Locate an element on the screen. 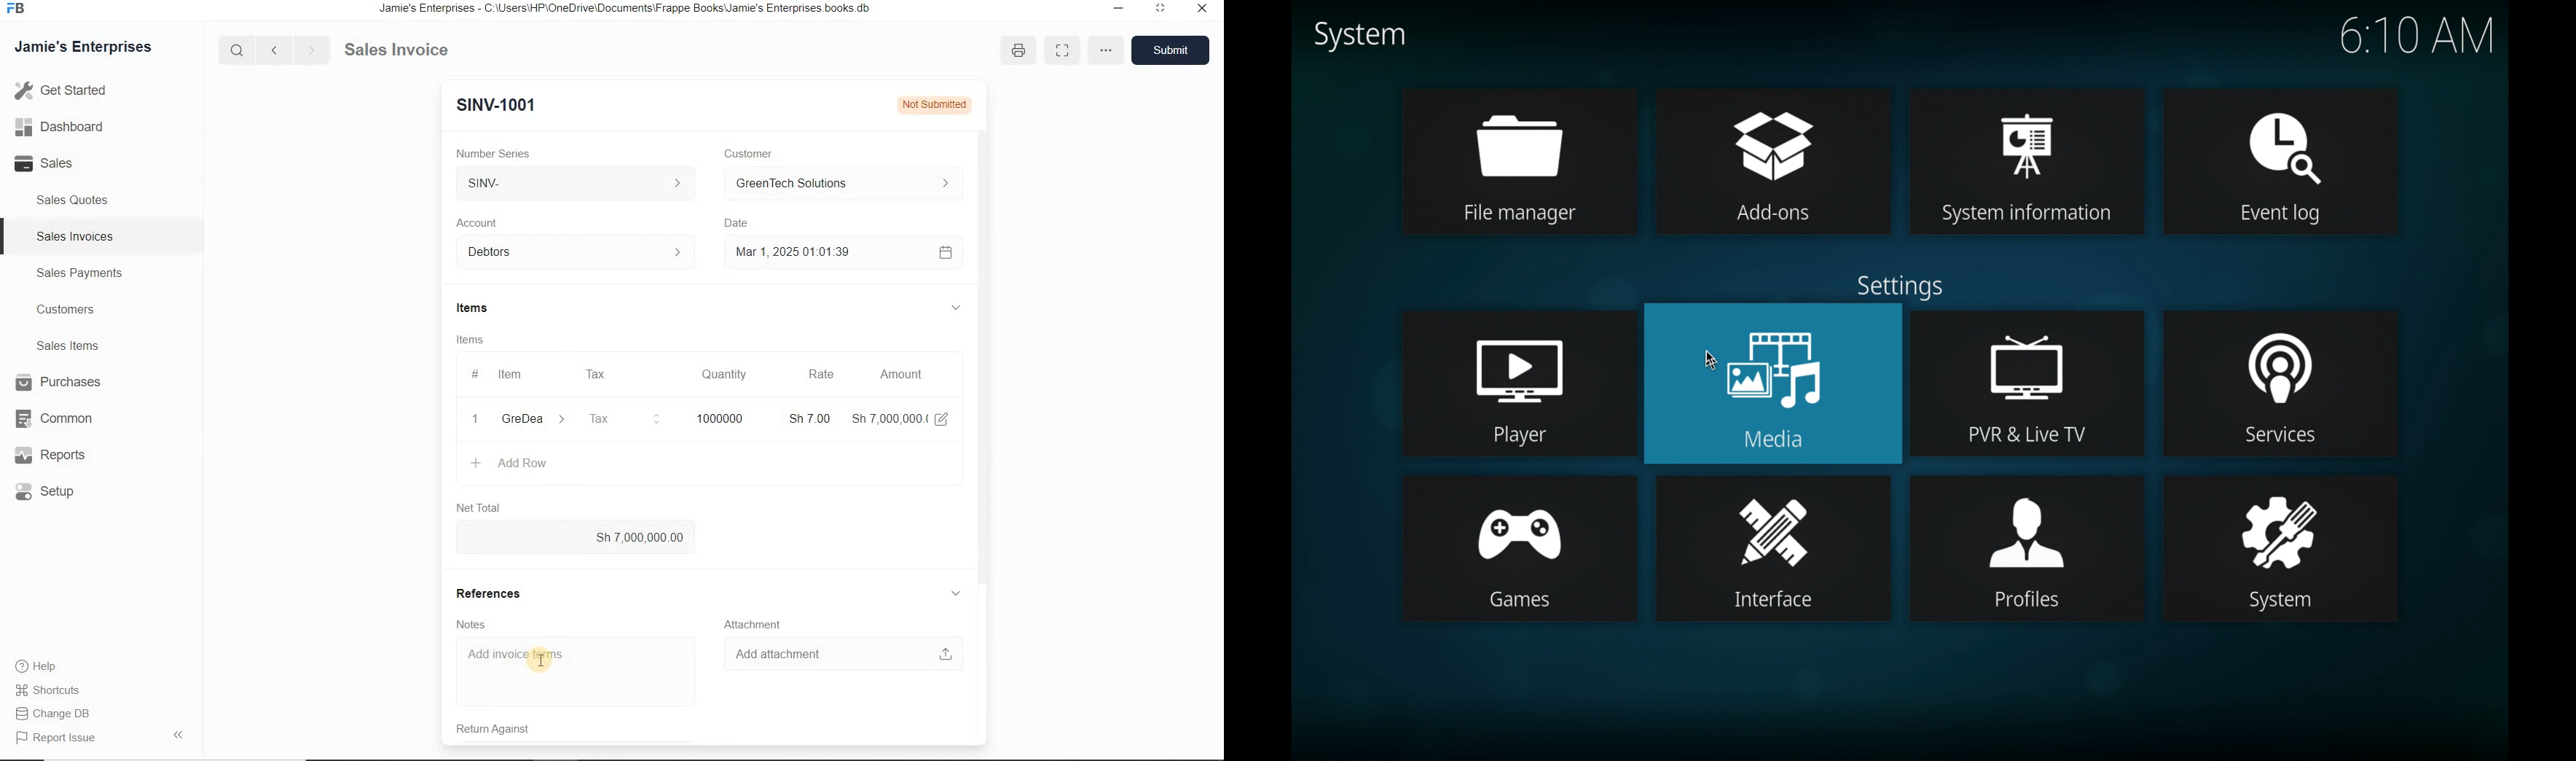  SINV-1001 is located at coordinates (492, 104).